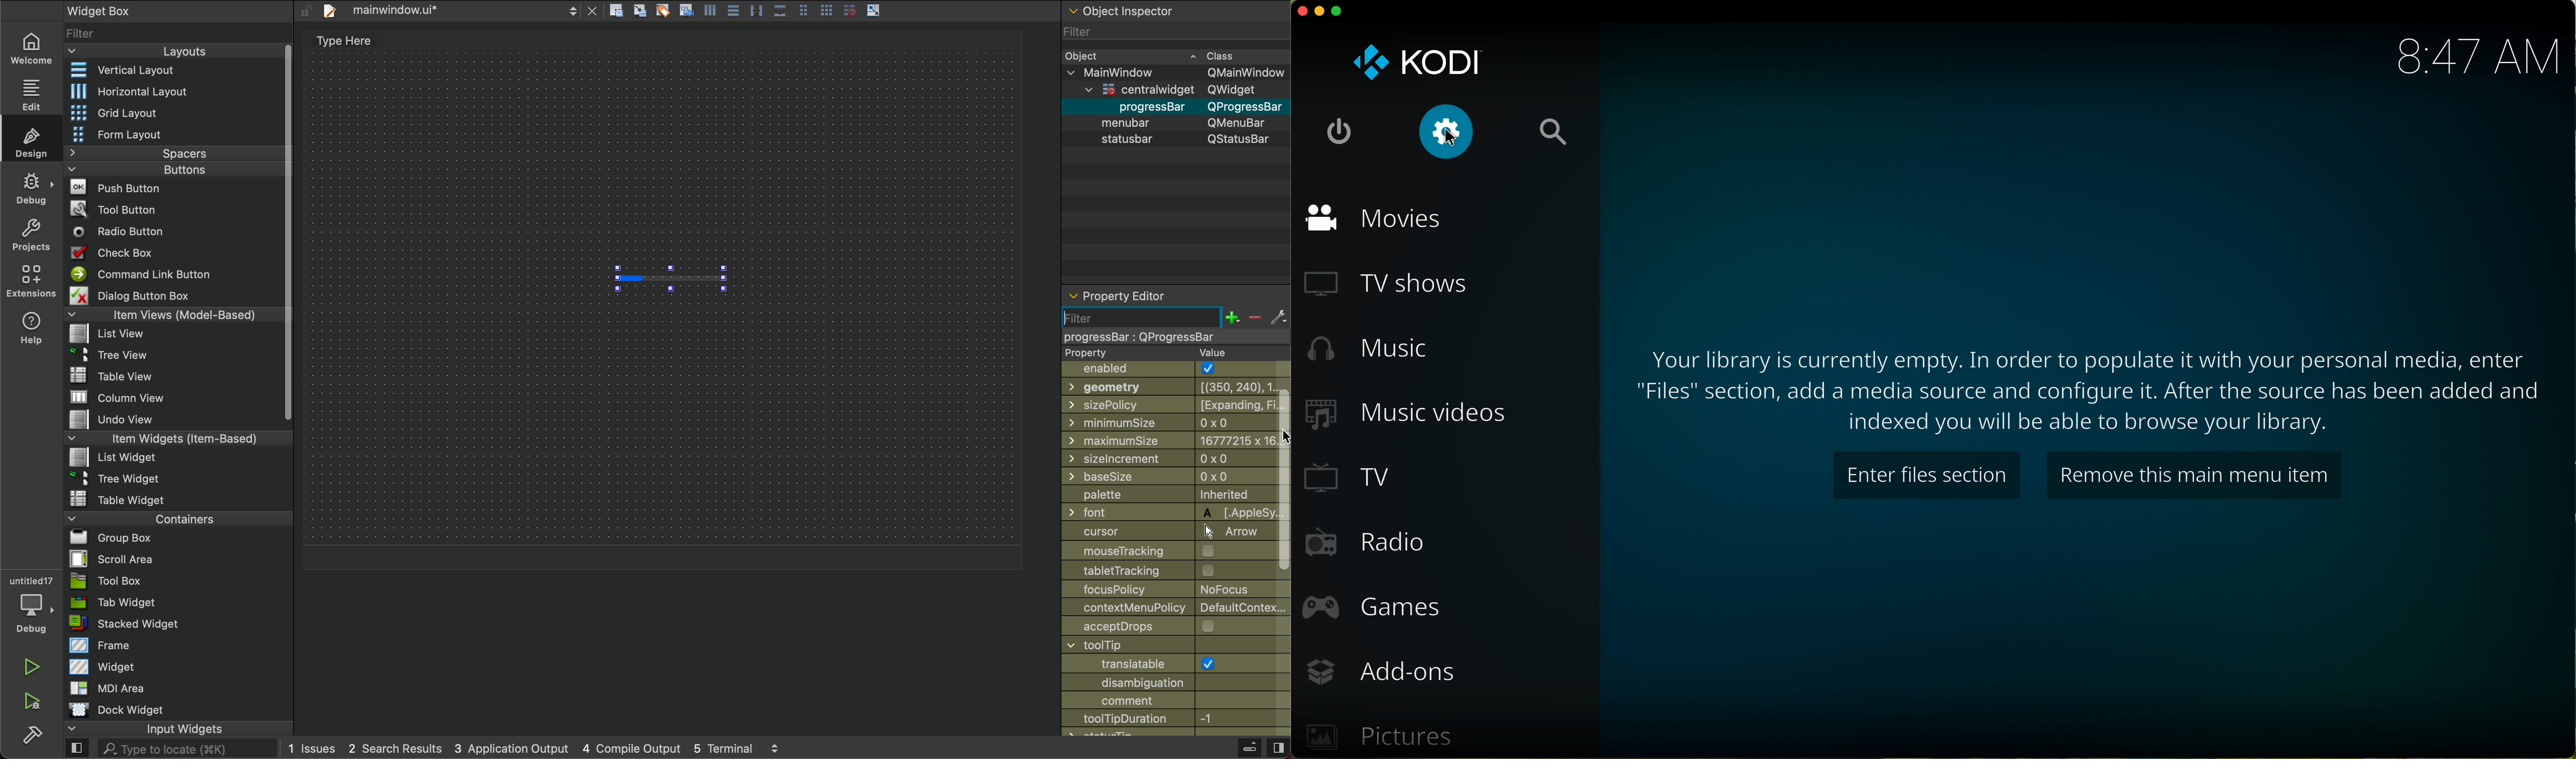  What do you see at coordinates (346, 41) in the screenshot?
I see `text` at bounding box center [346, 41].